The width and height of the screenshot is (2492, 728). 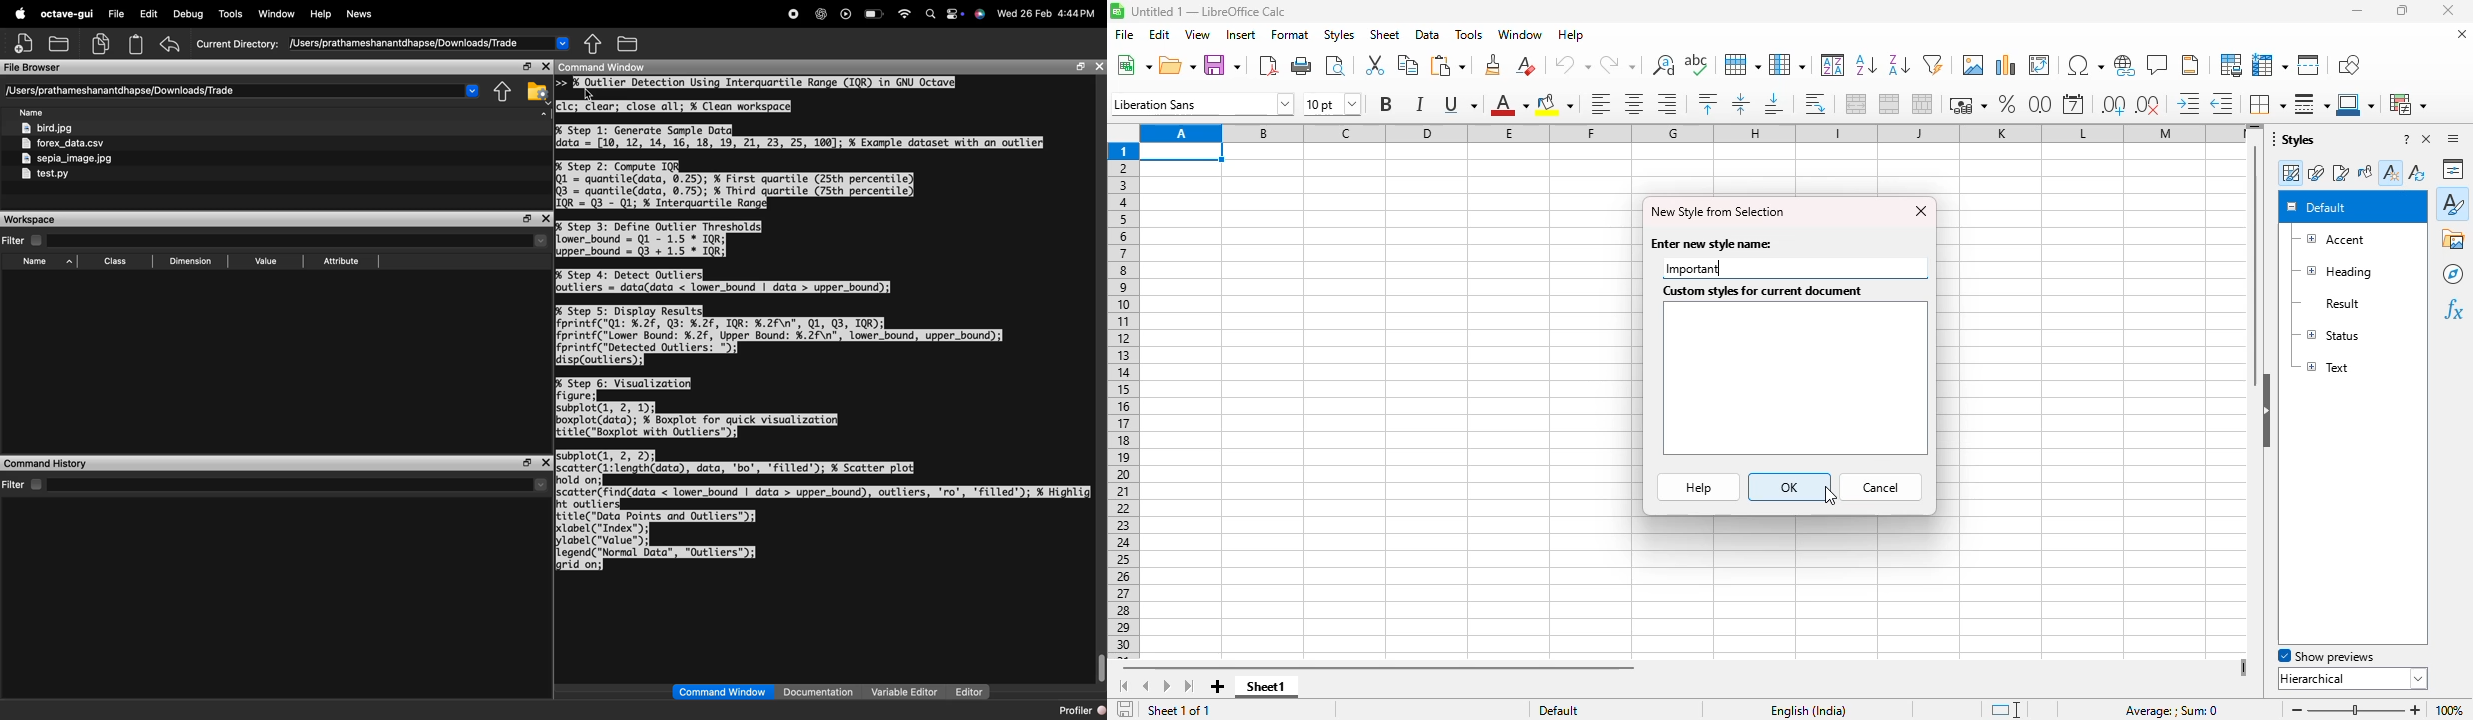 I want to click on open, so click(x=1177, y=65).